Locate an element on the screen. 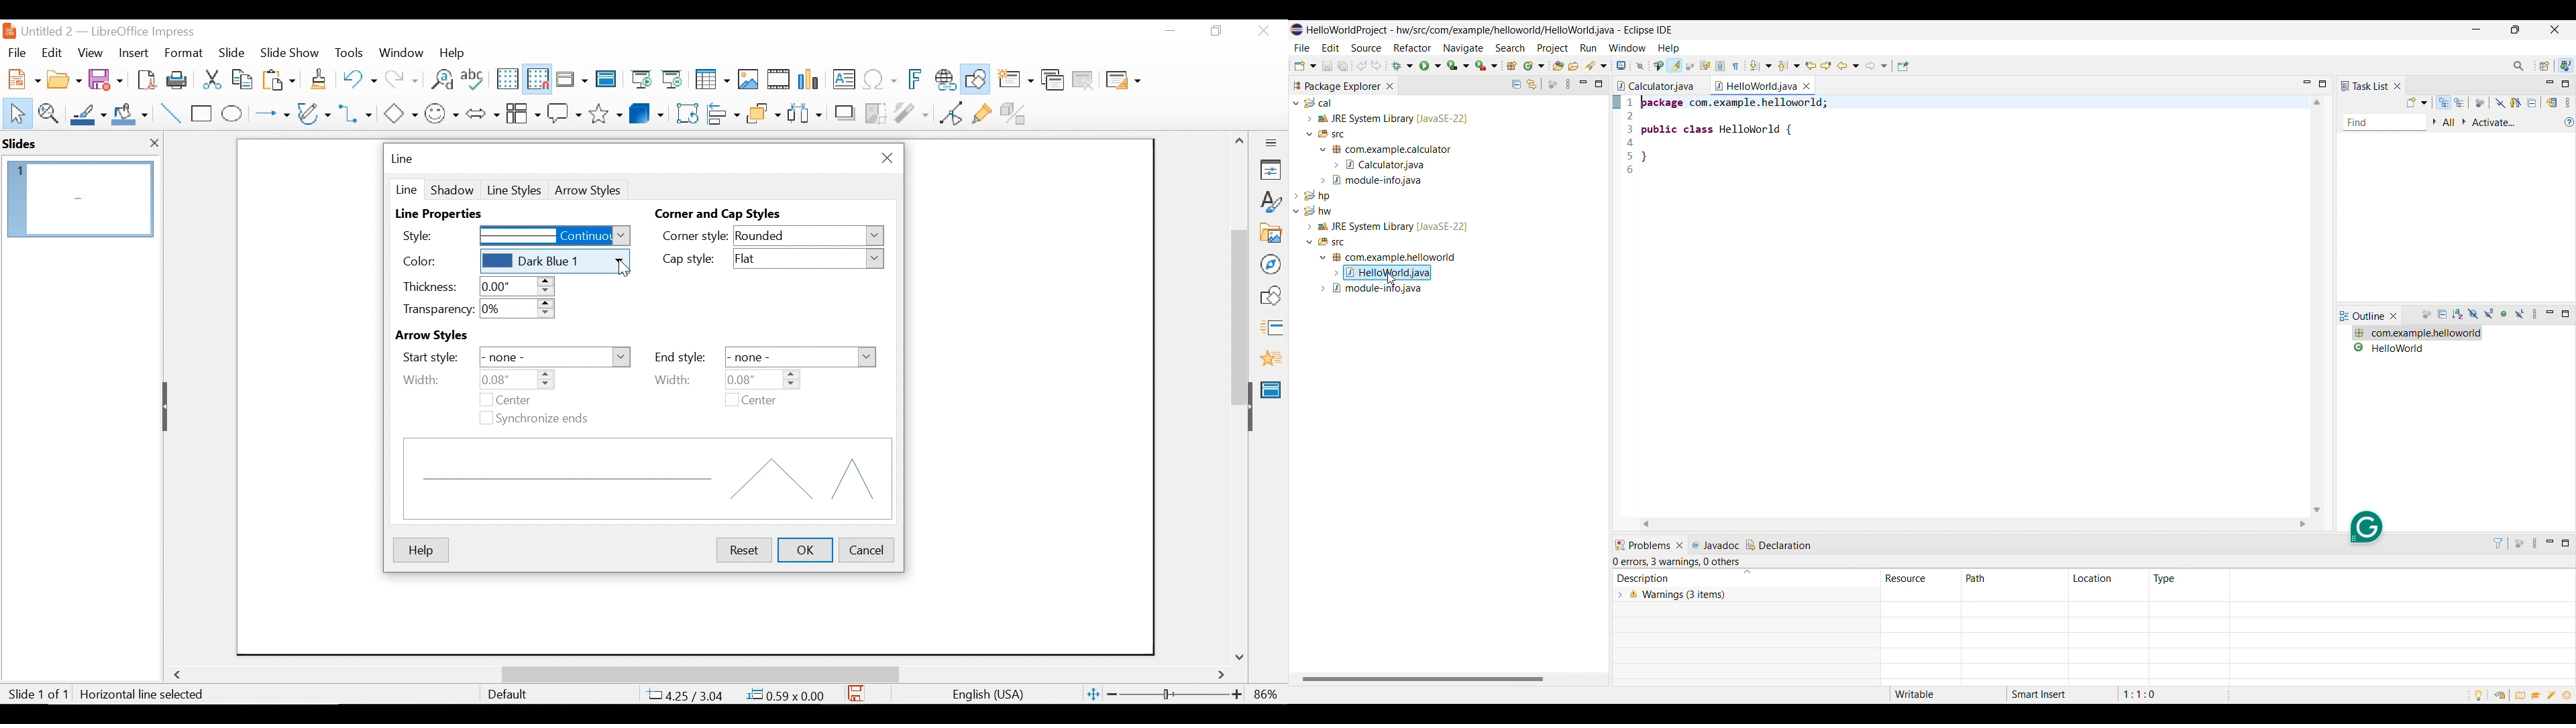 Image resolution: width=2576 pixels, height=728 pixels. Export as PDF is located at coordinates (146, 78).